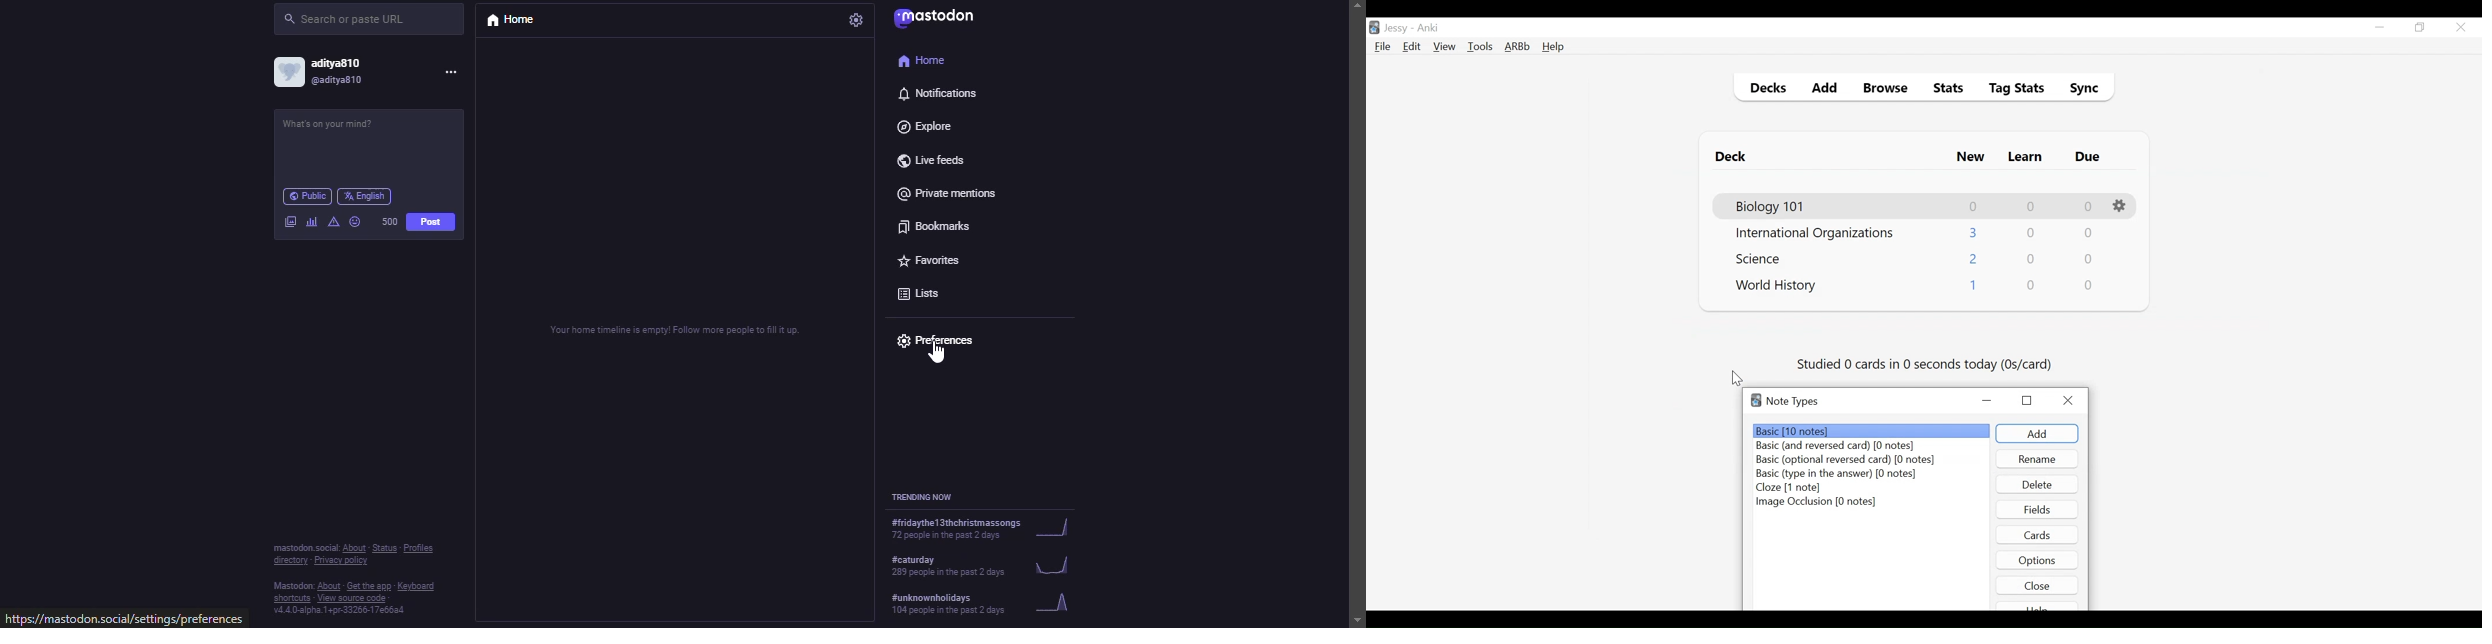 This screenshot has height=644, width=2492. I want to click on home, so click(926, 60).